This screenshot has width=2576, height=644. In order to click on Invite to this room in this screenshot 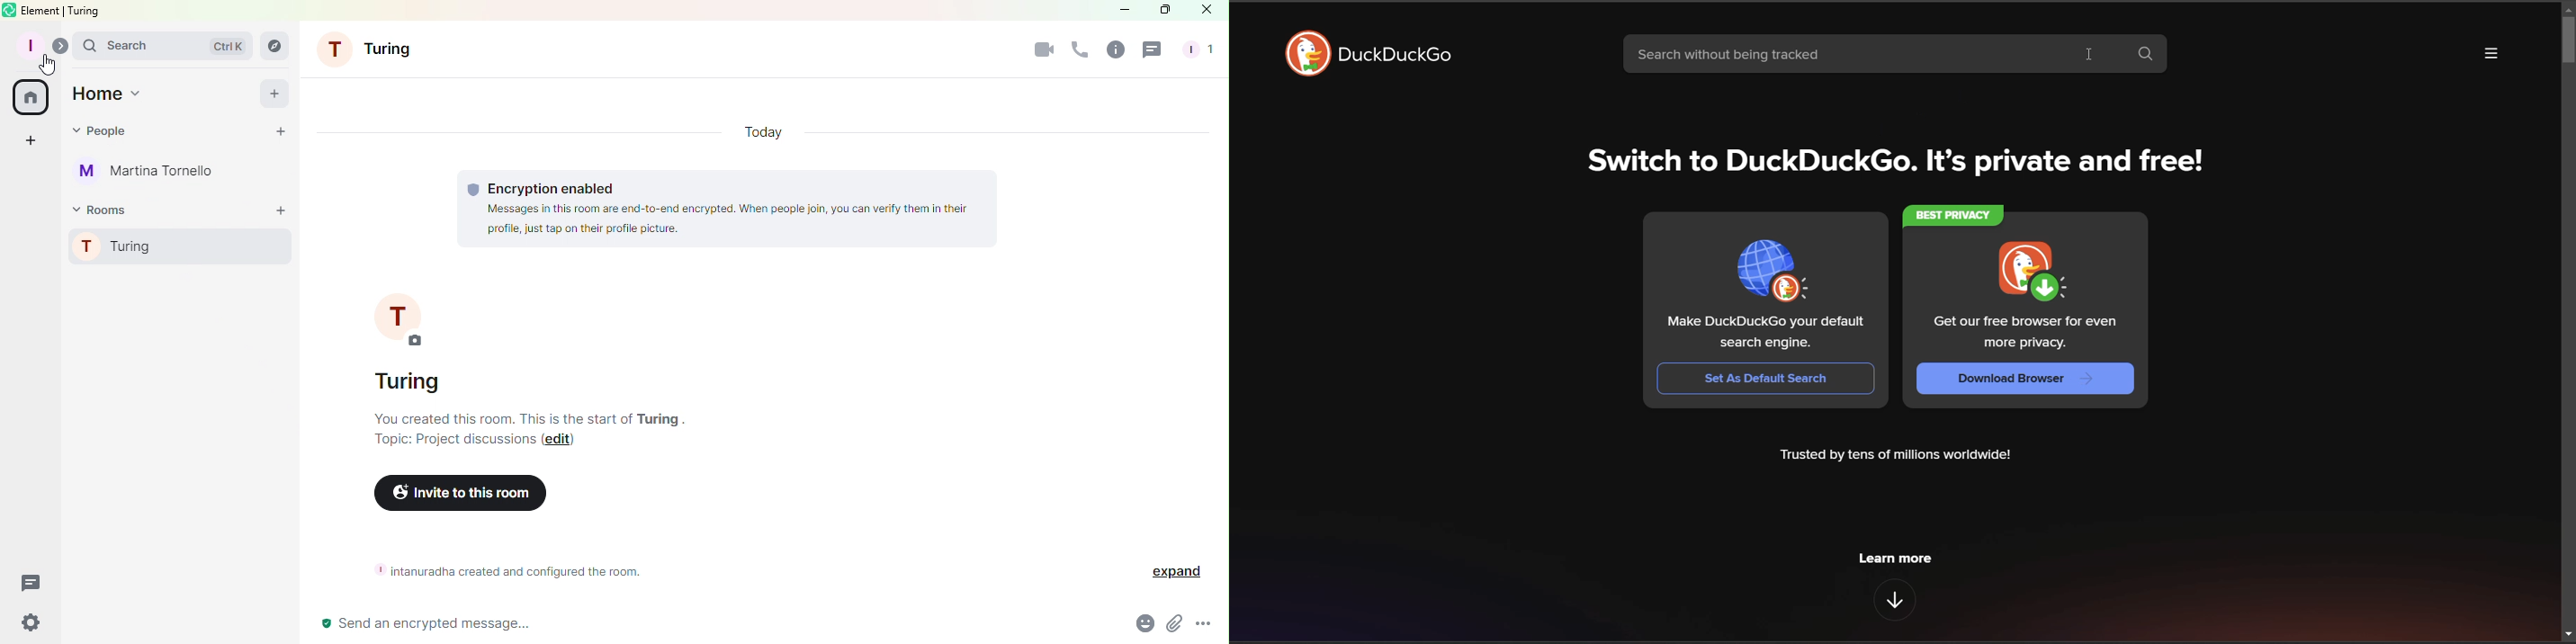, I will do `click(458, 493)`.